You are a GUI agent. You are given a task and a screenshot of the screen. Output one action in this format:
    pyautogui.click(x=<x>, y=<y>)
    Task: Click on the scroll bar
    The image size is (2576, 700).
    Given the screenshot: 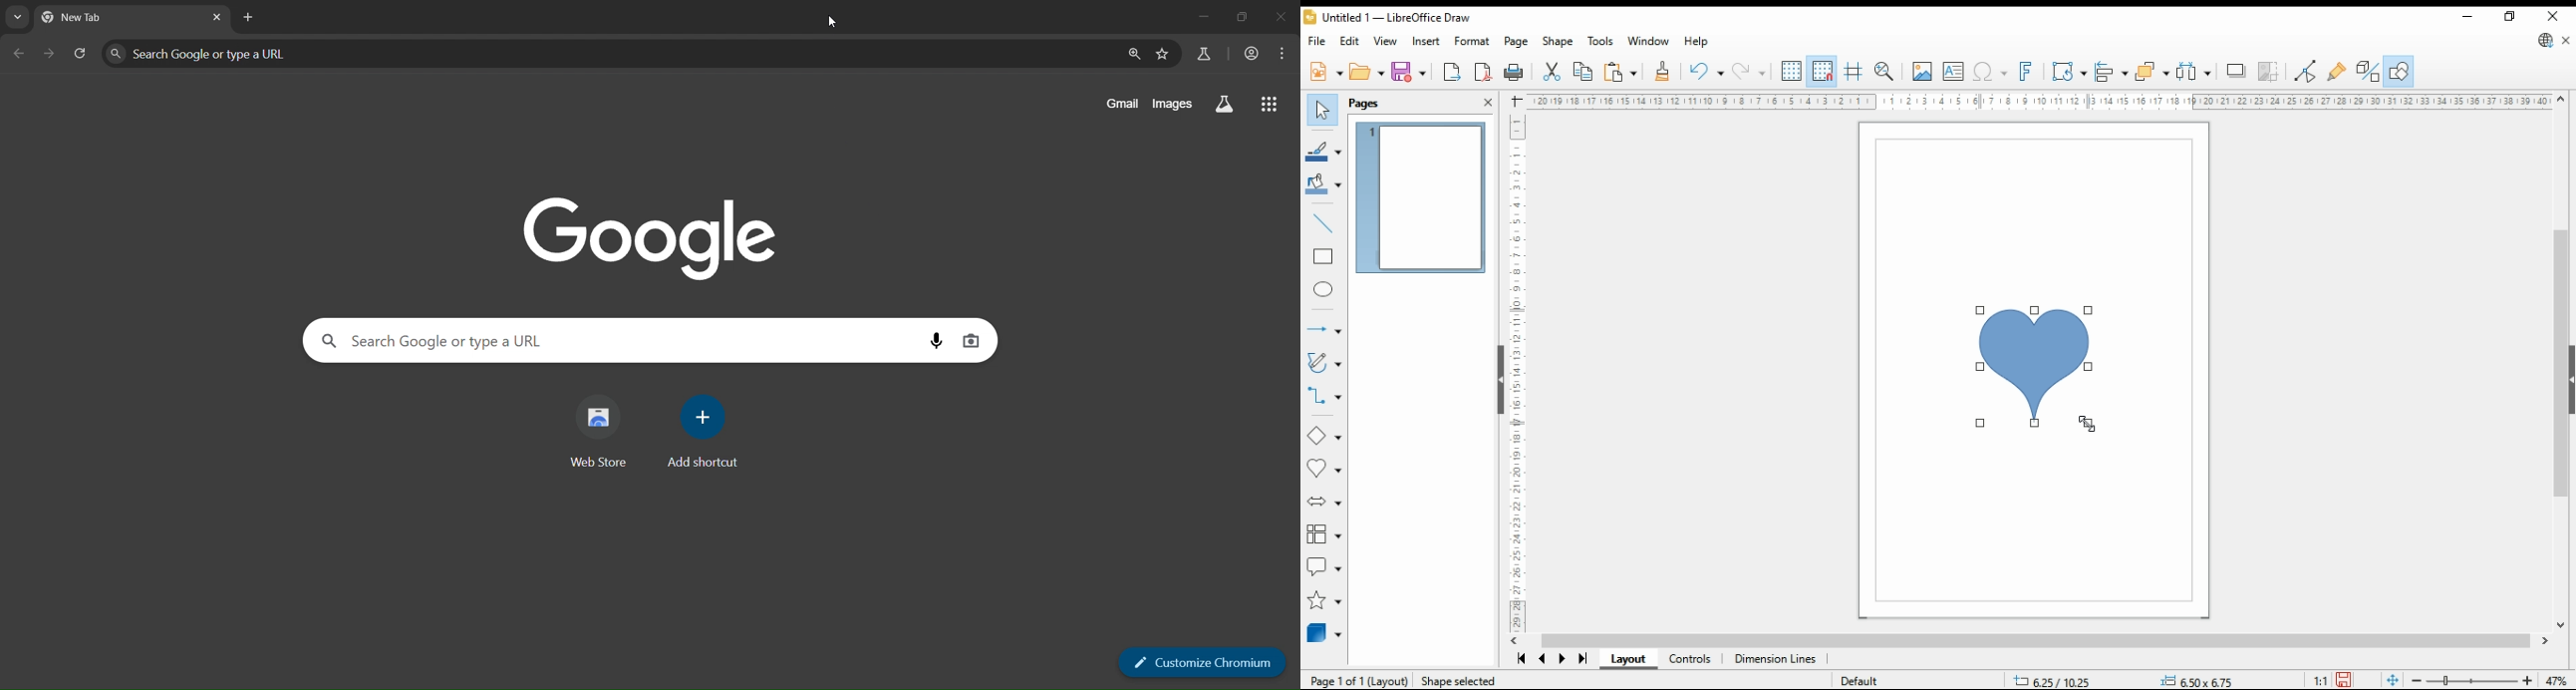 What is the action you would take?
    pyautogui.click(x=2033, y=641)
    